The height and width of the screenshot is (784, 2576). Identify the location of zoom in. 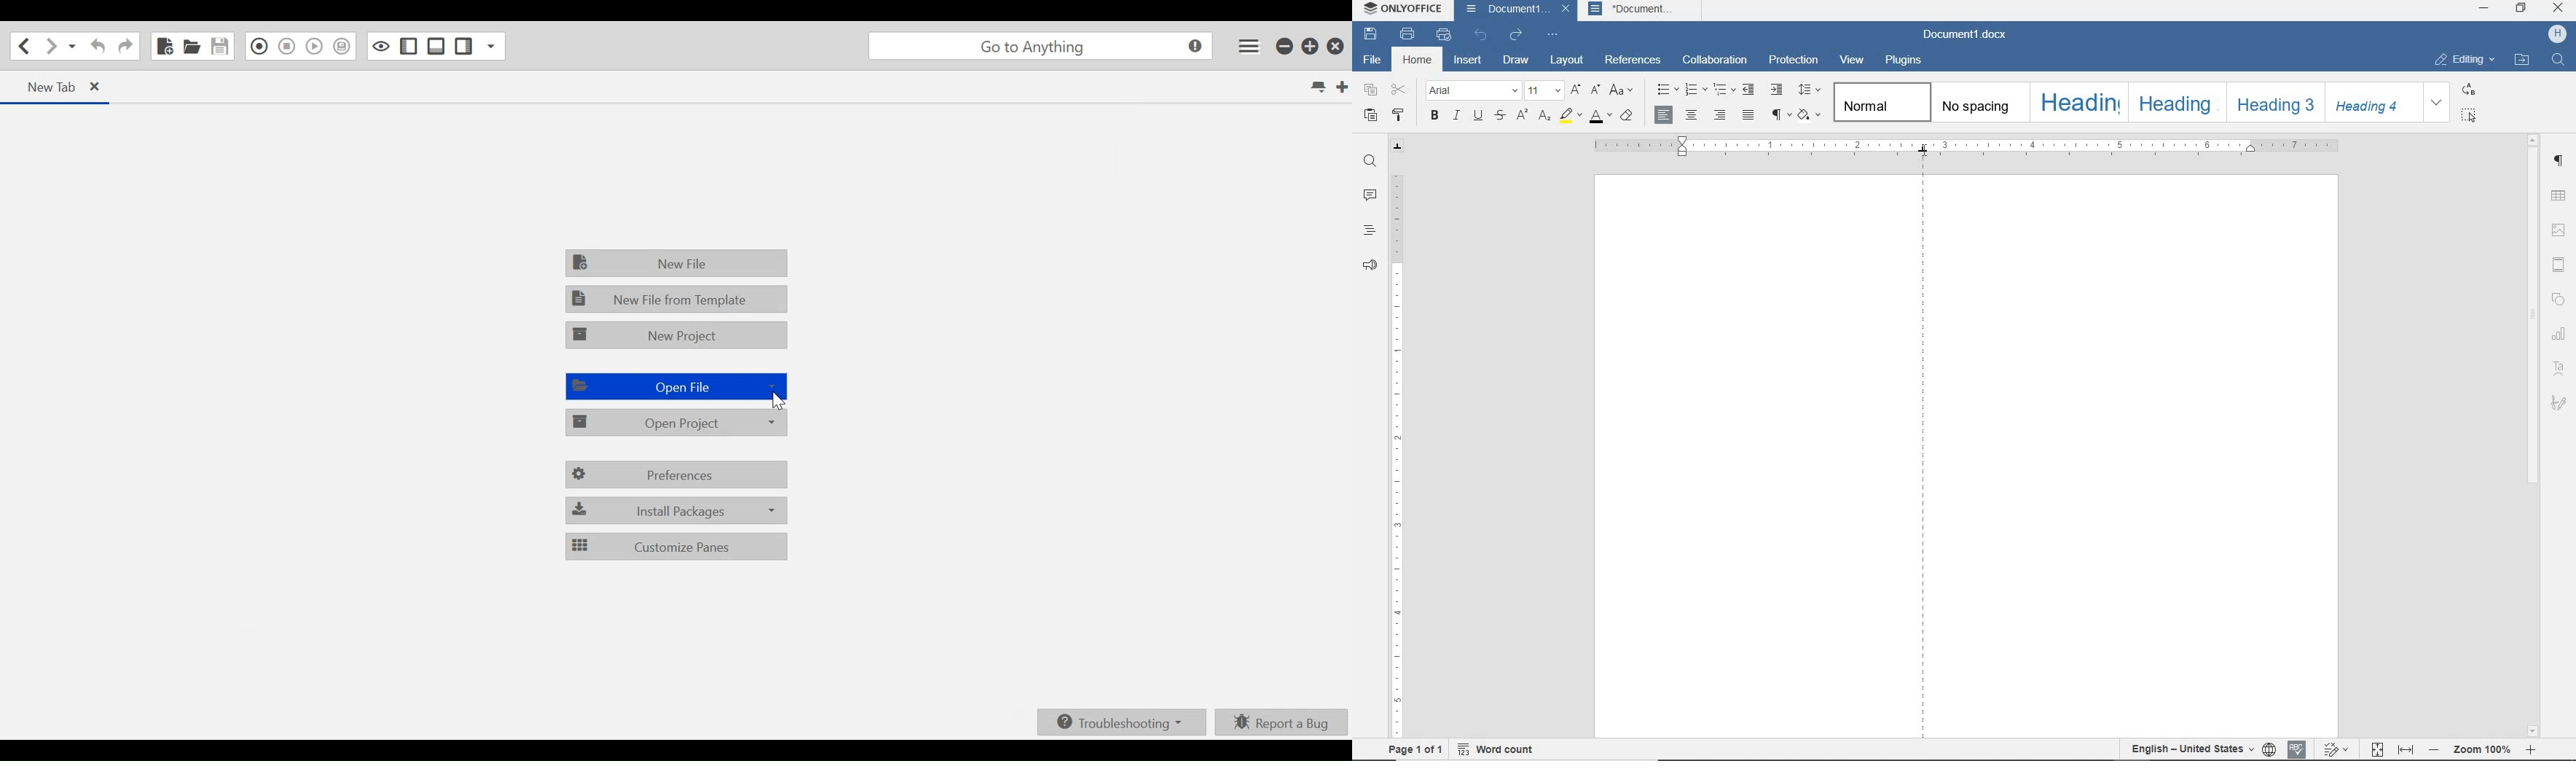
(2532, 751).